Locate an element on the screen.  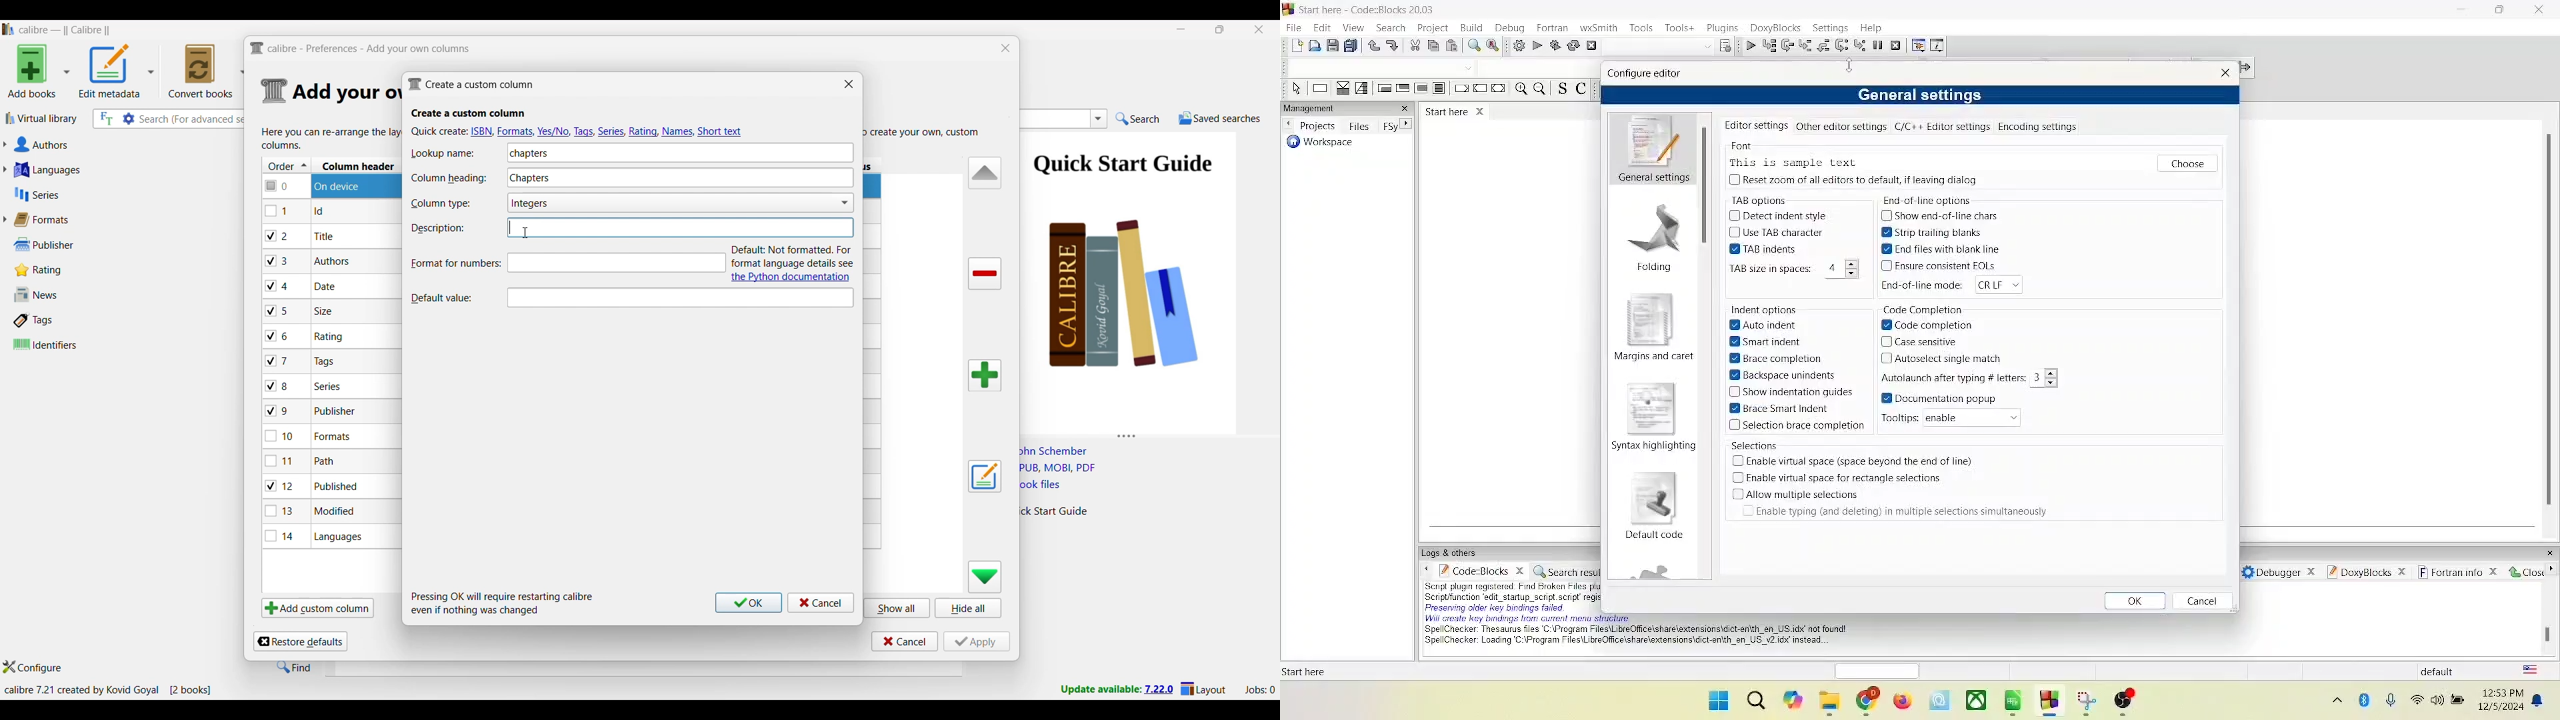
step into is located at coordinates (1807, 47).